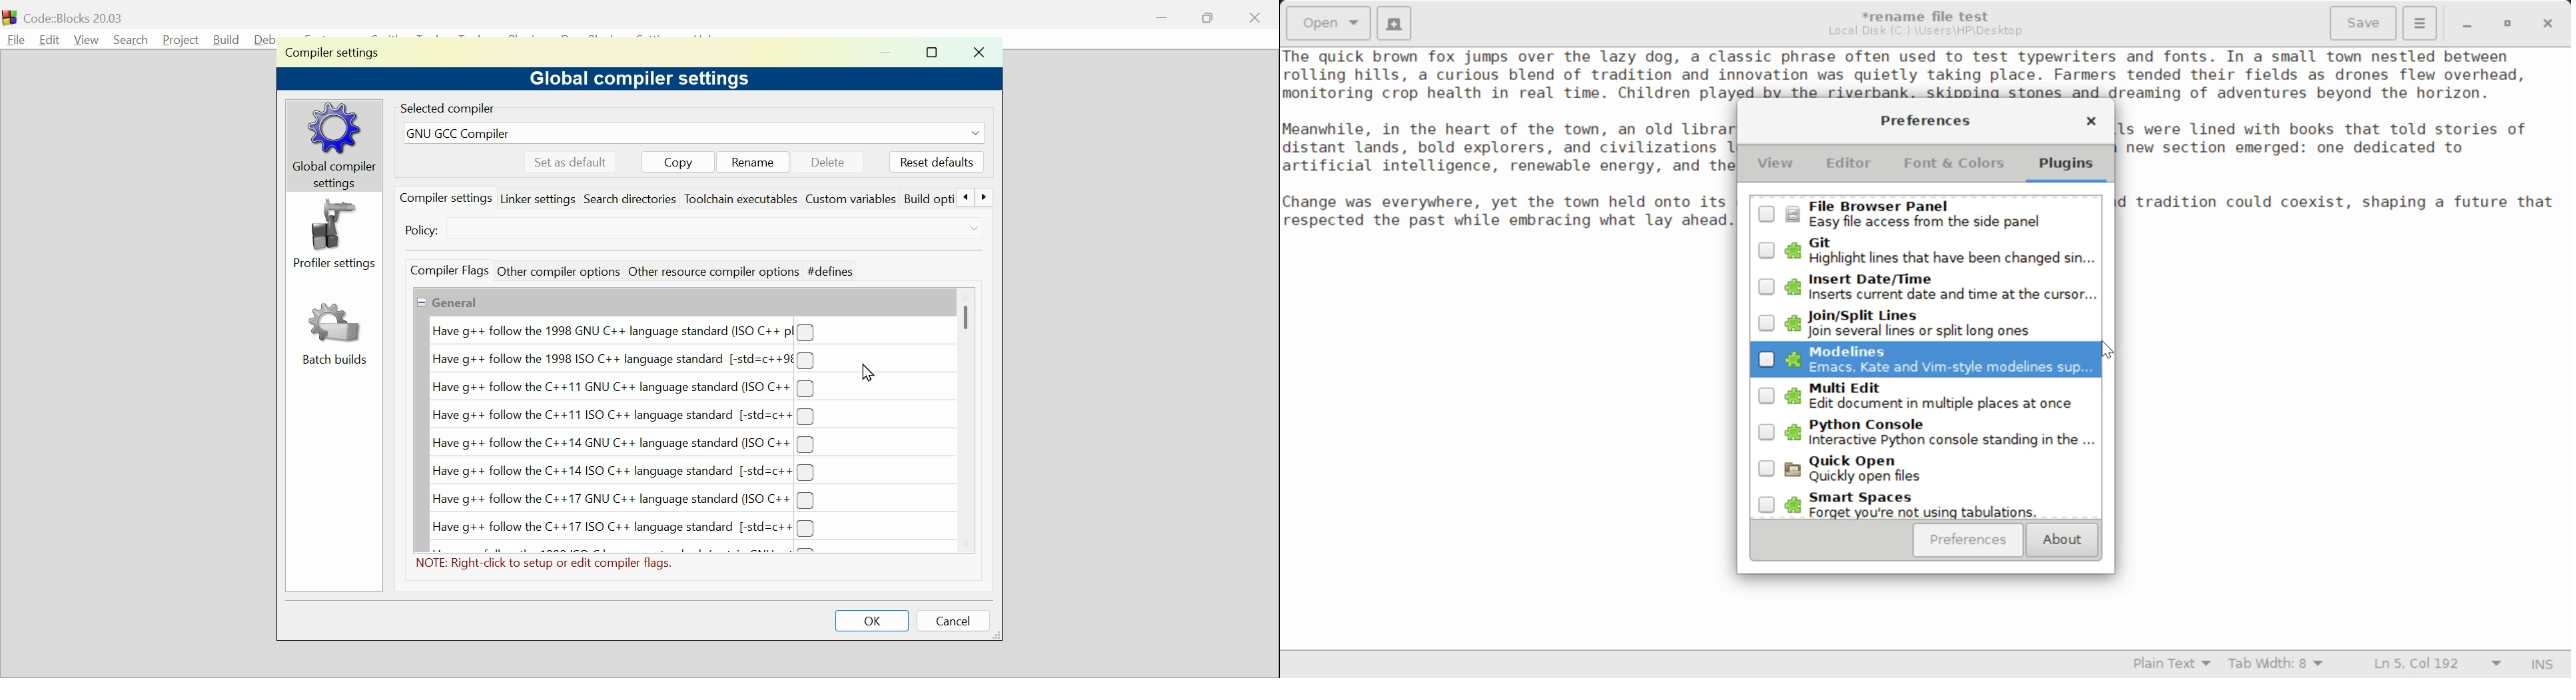 The height and width of the screenshot is (700, 2576). Describe the element at coordinates (2070, 168) in the screenshot. I see `Plugins Tab Selected` at that location.